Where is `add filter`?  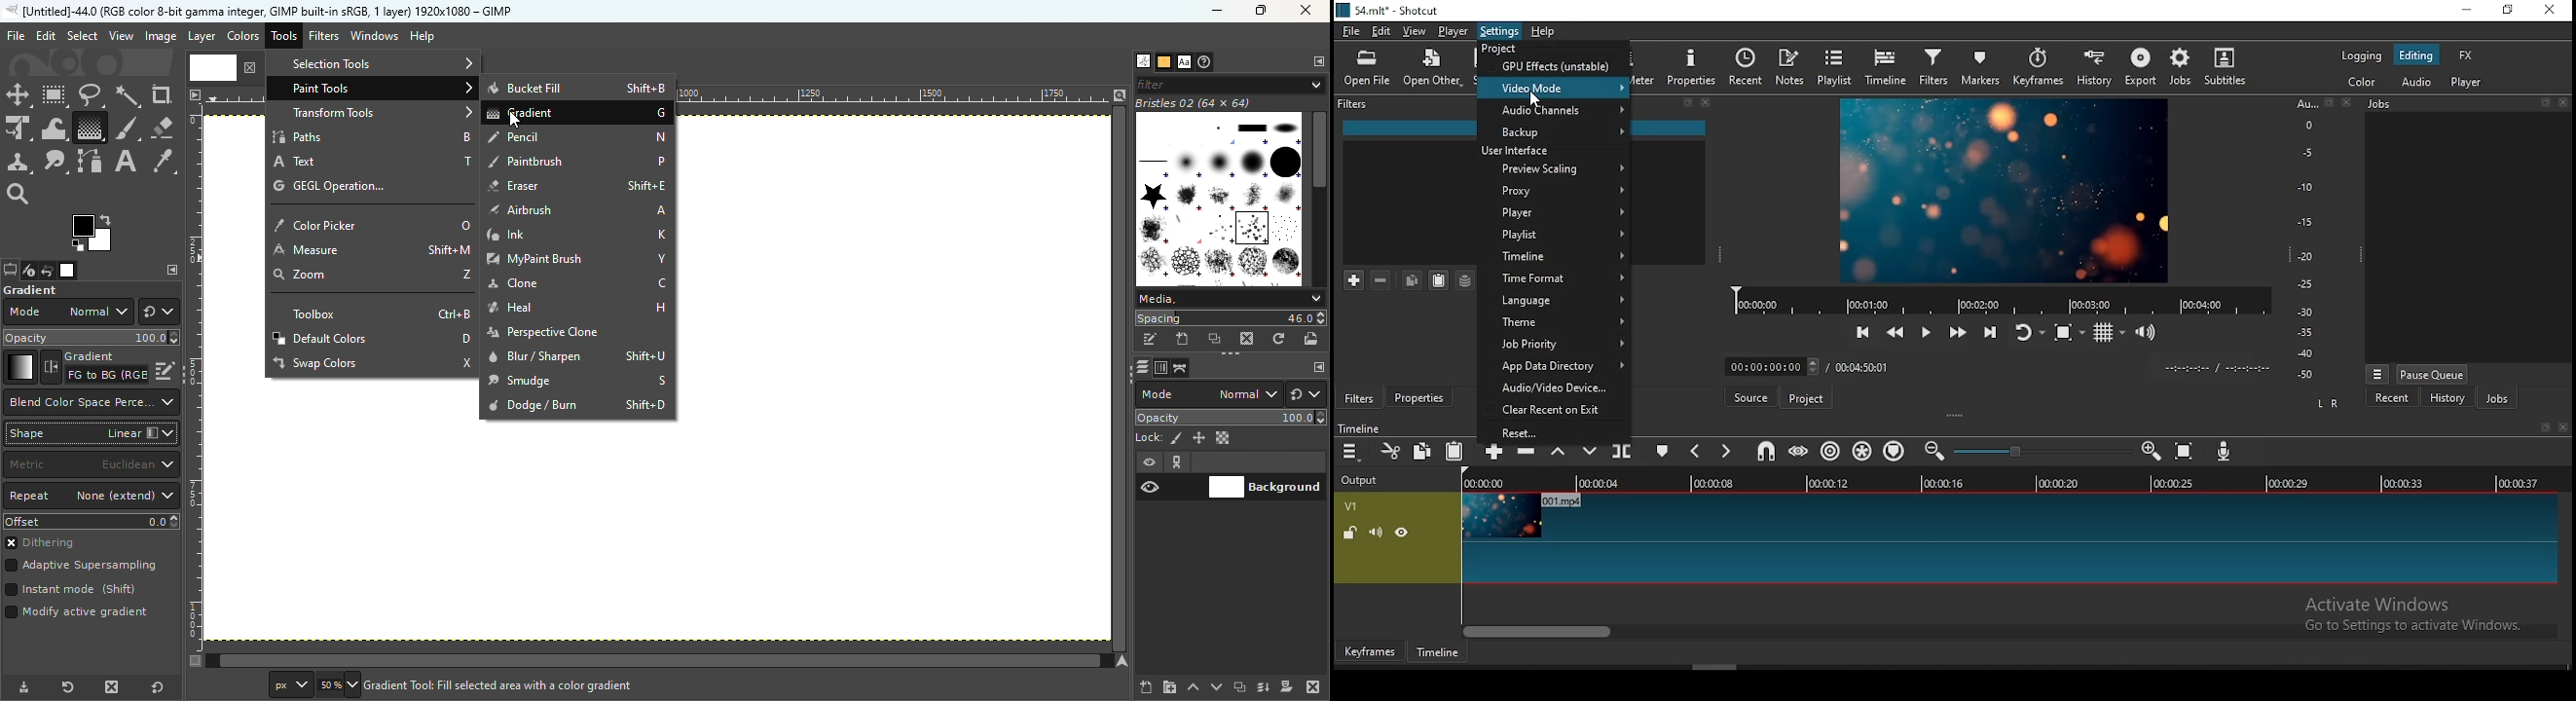
add filter is located at coordinates (1354, 281).